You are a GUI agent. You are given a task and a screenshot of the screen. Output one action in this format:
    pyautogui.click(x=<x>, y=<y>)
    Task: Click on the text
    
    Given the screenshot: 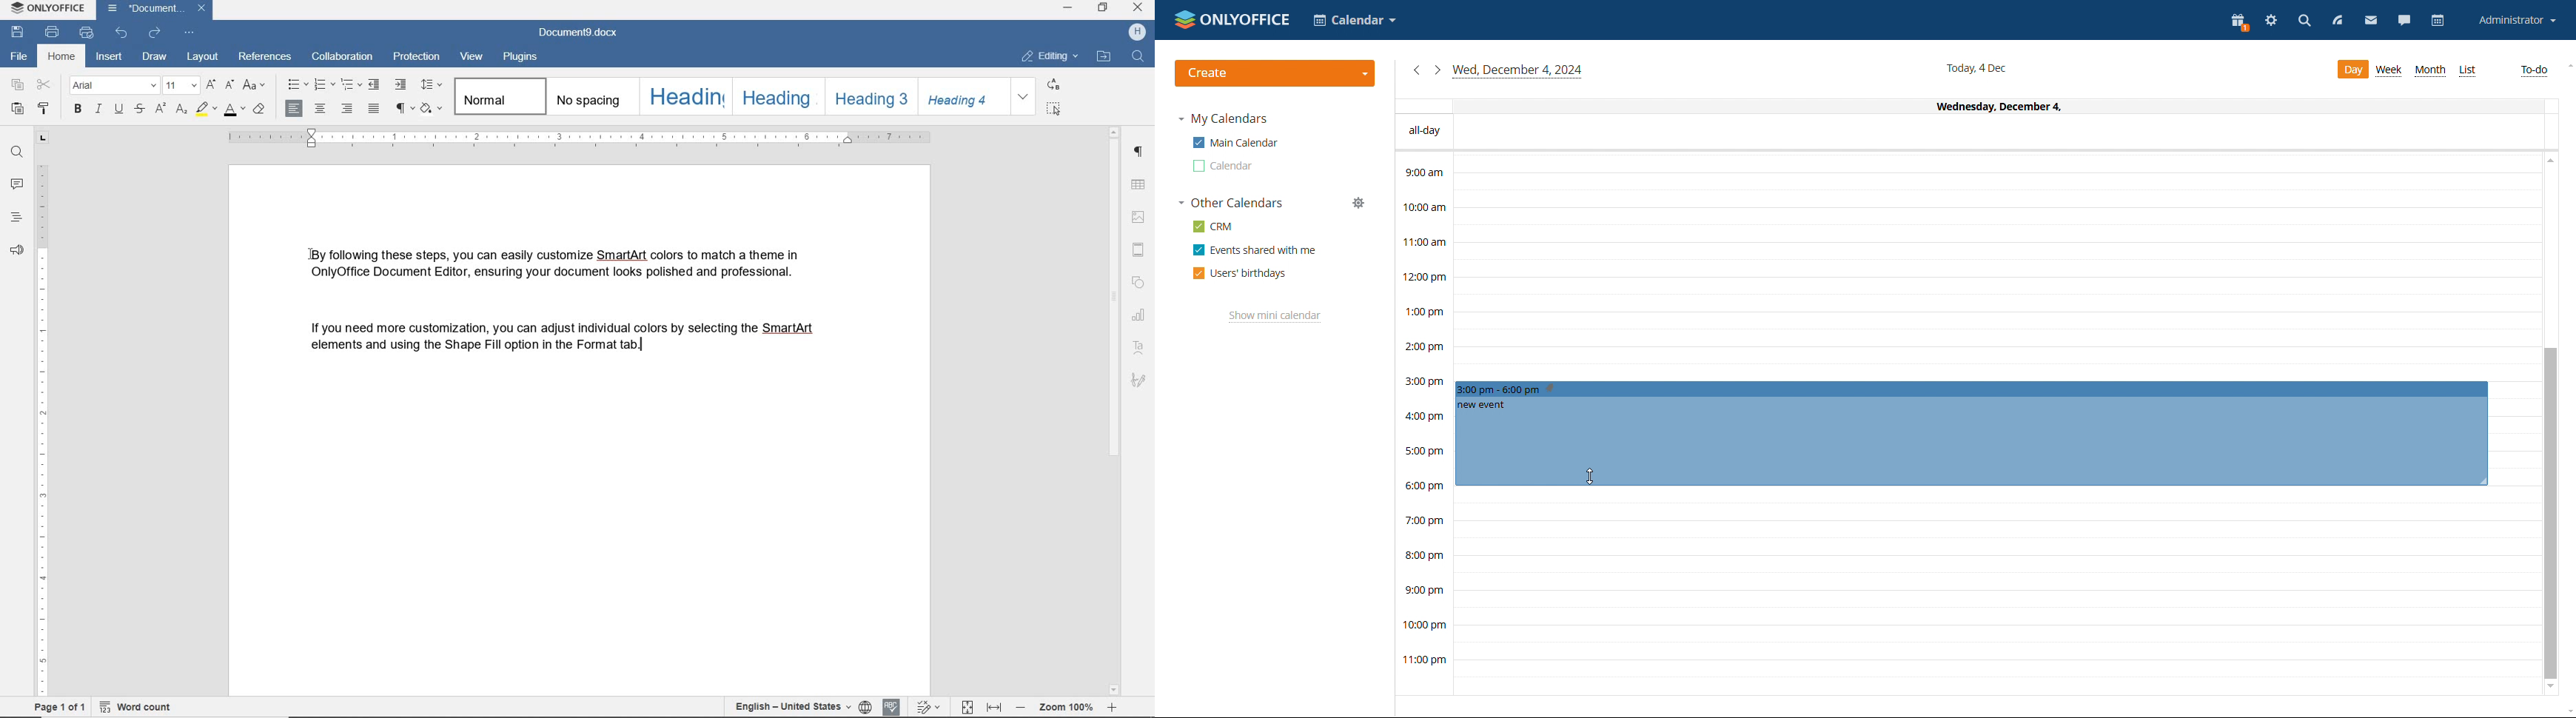 What is the action you would take?
    pyautogui.click(x=558, y=261)
    